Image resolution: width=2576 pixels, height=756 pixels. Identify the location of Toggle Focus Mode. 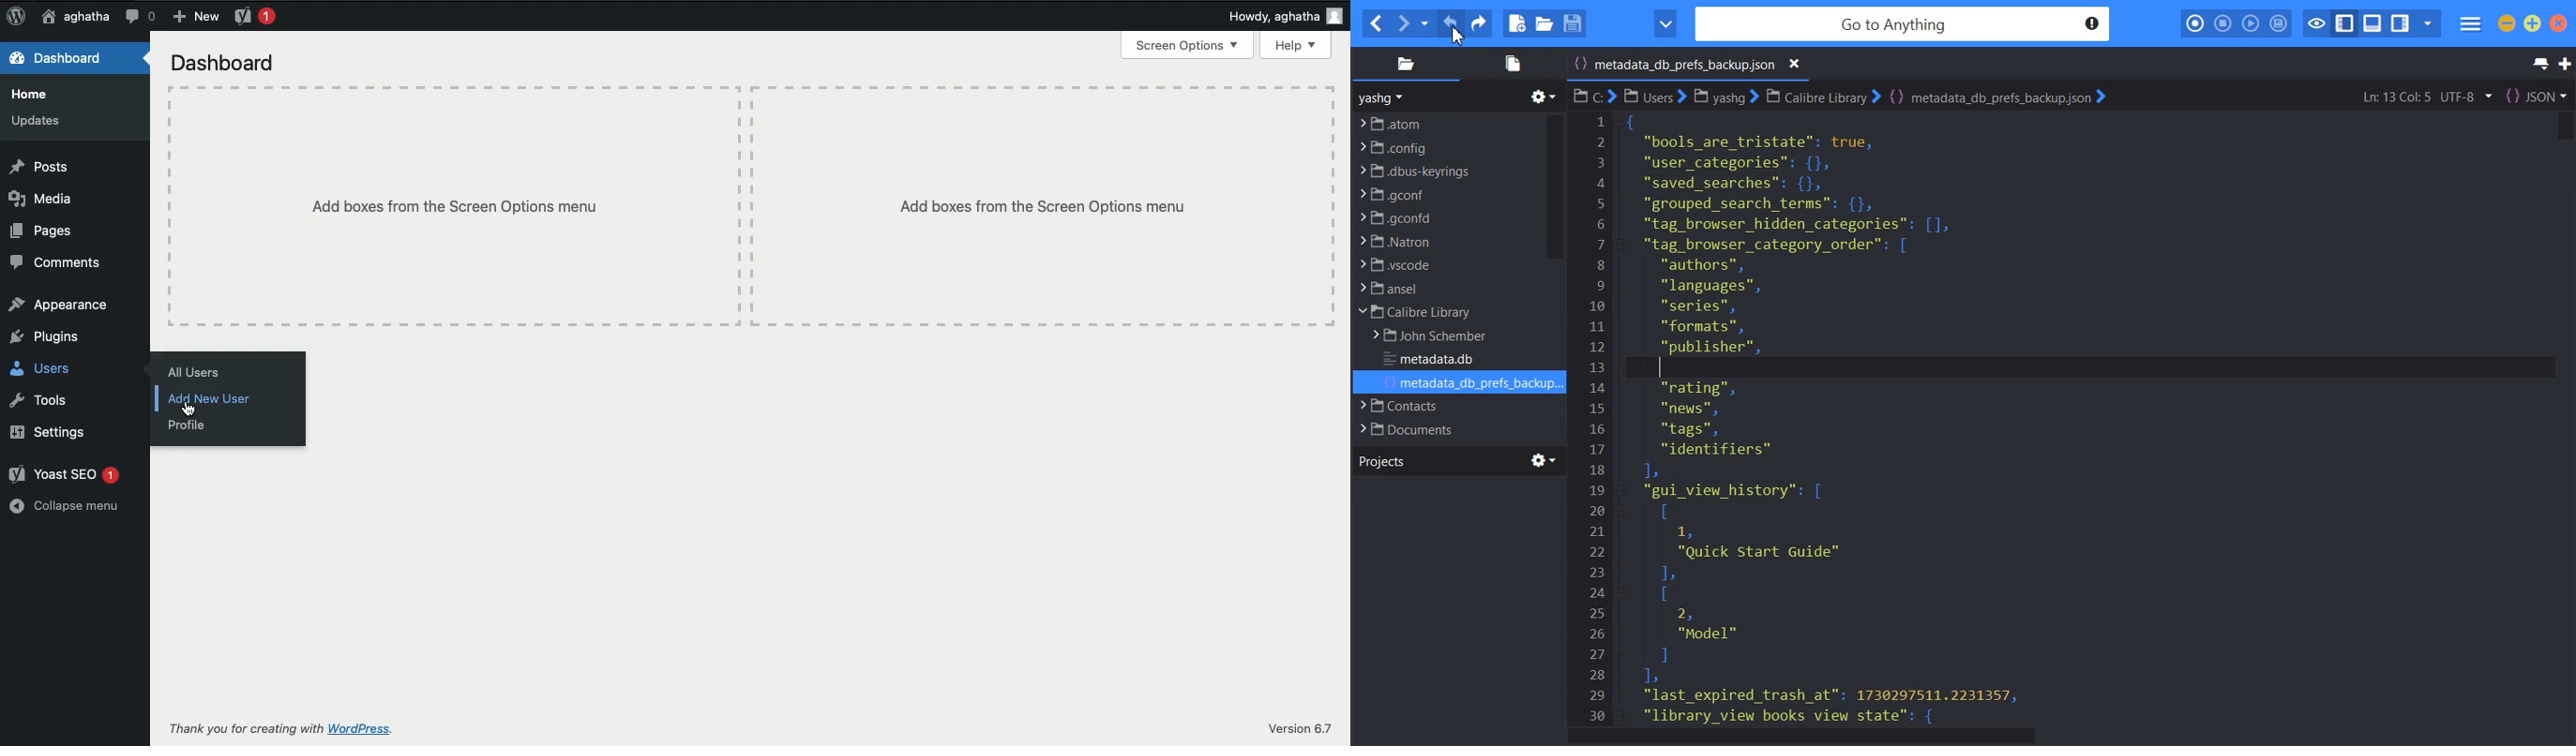
(2315, 24).